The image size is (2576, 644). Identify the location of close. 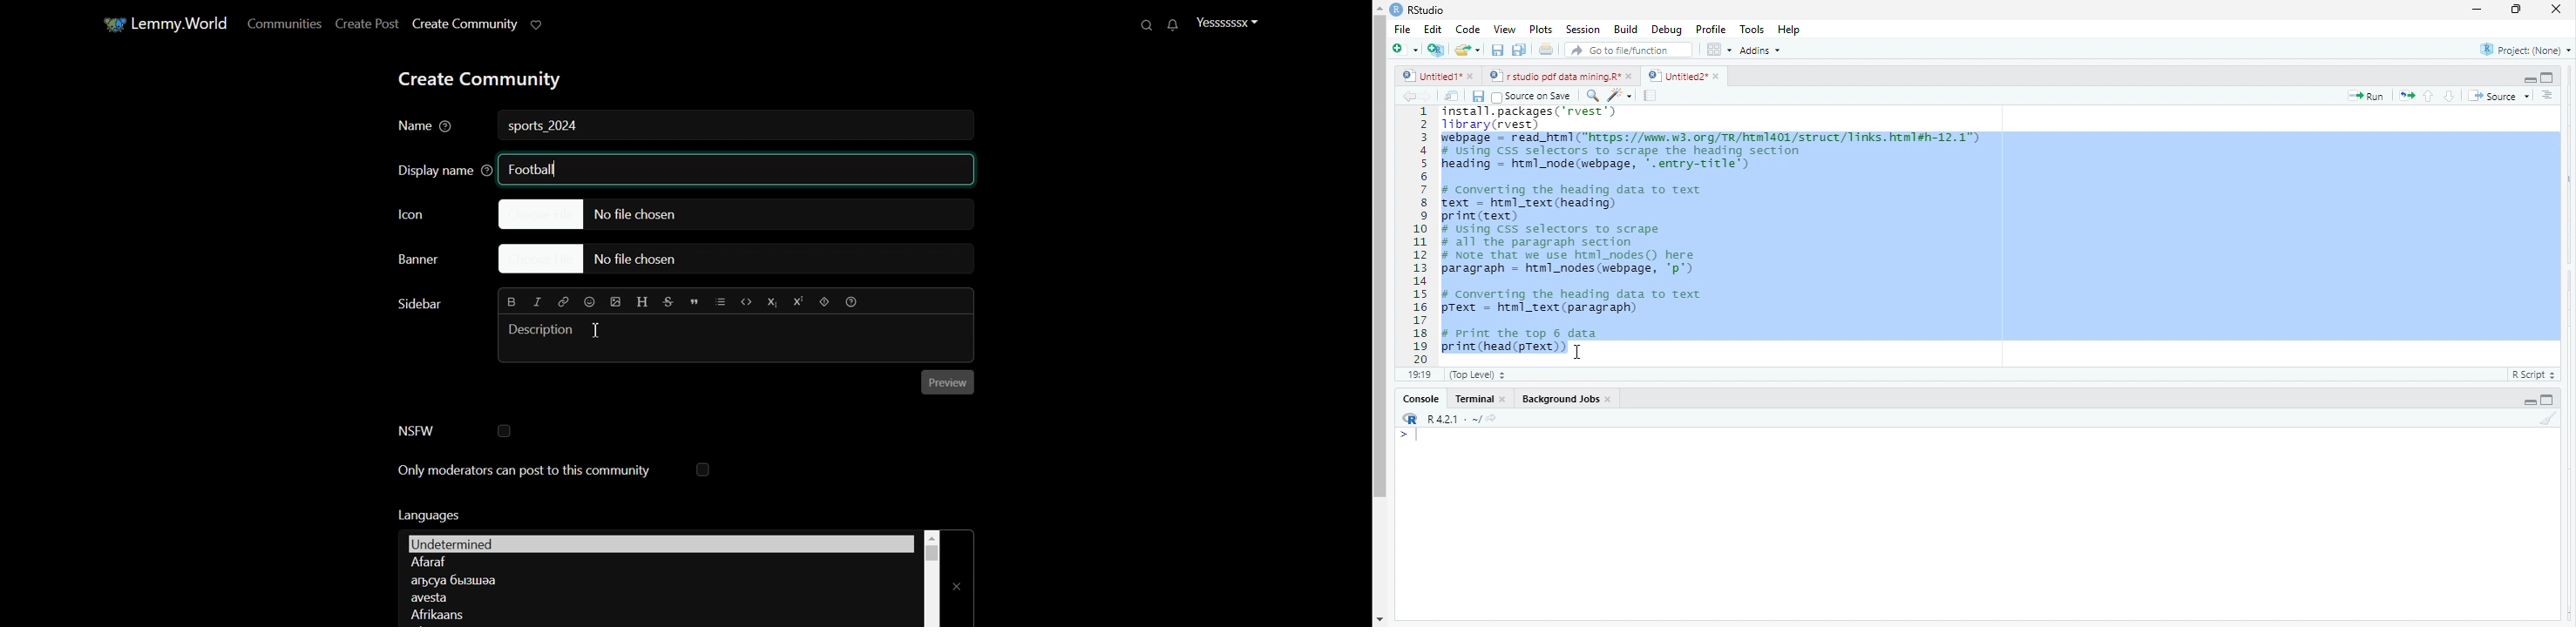
(1507, 401).